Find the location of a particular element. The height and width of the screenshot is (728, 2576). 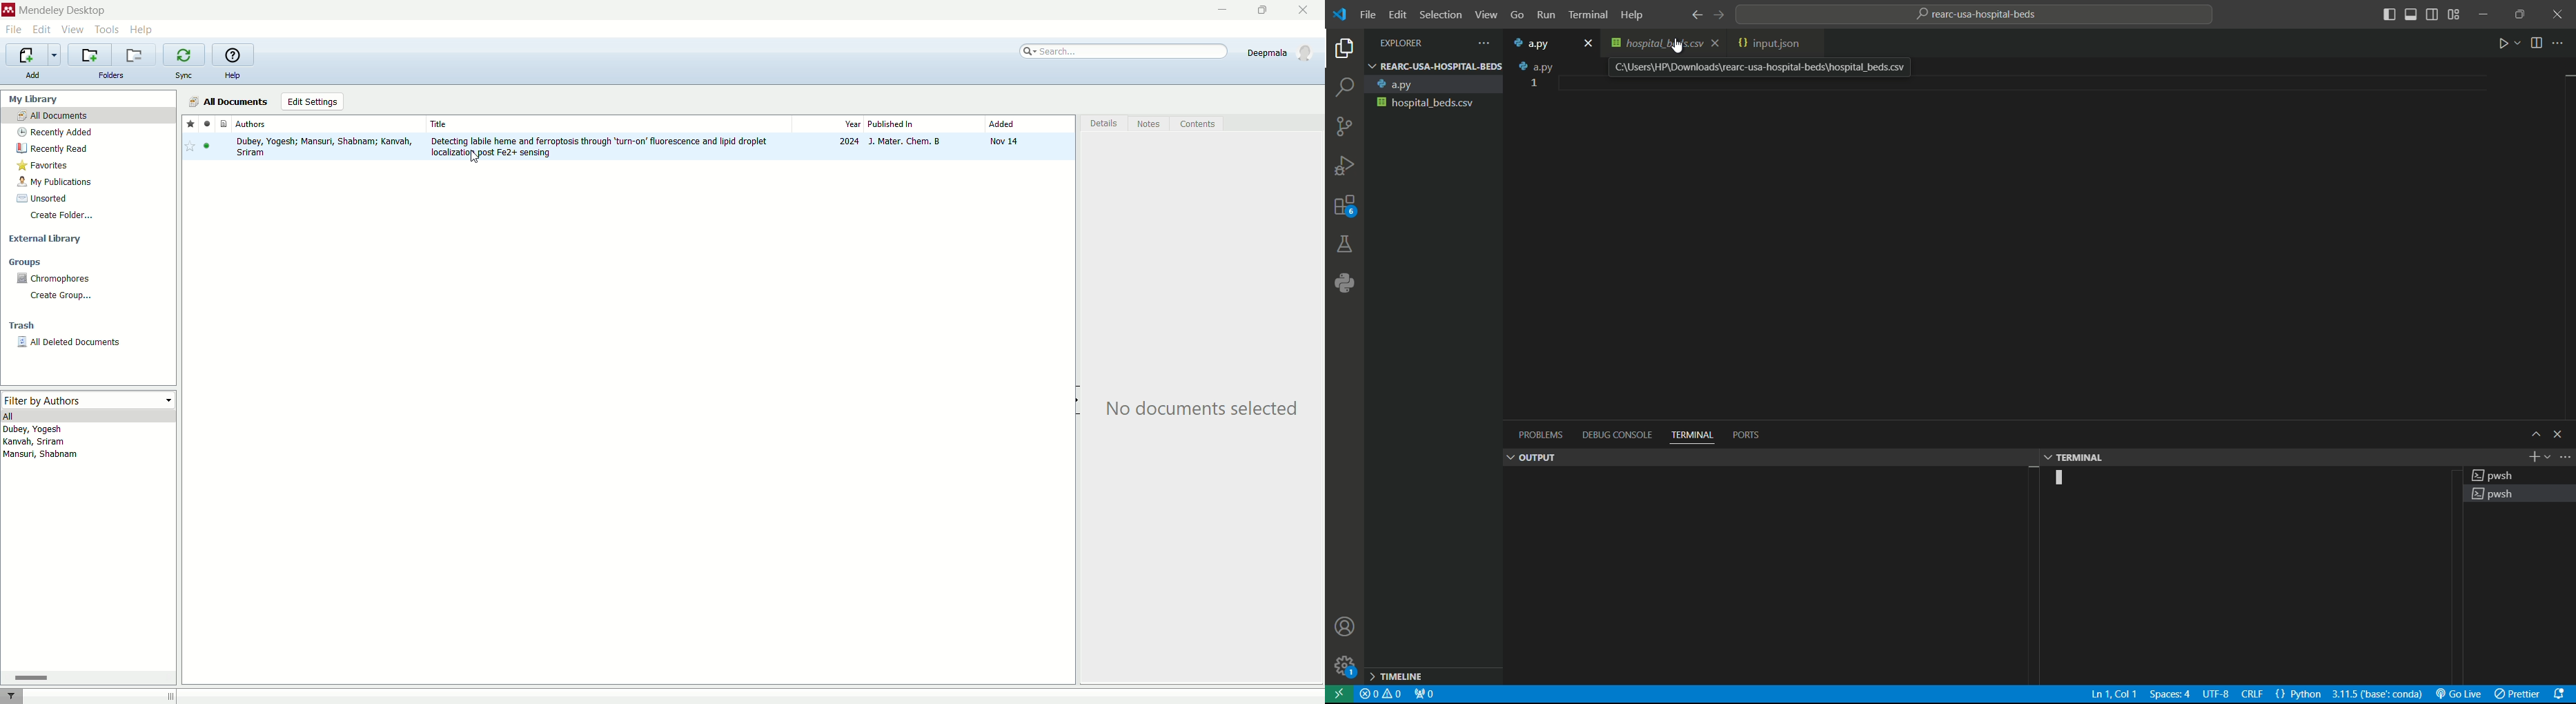

external library is located at coordinates (47, 239).